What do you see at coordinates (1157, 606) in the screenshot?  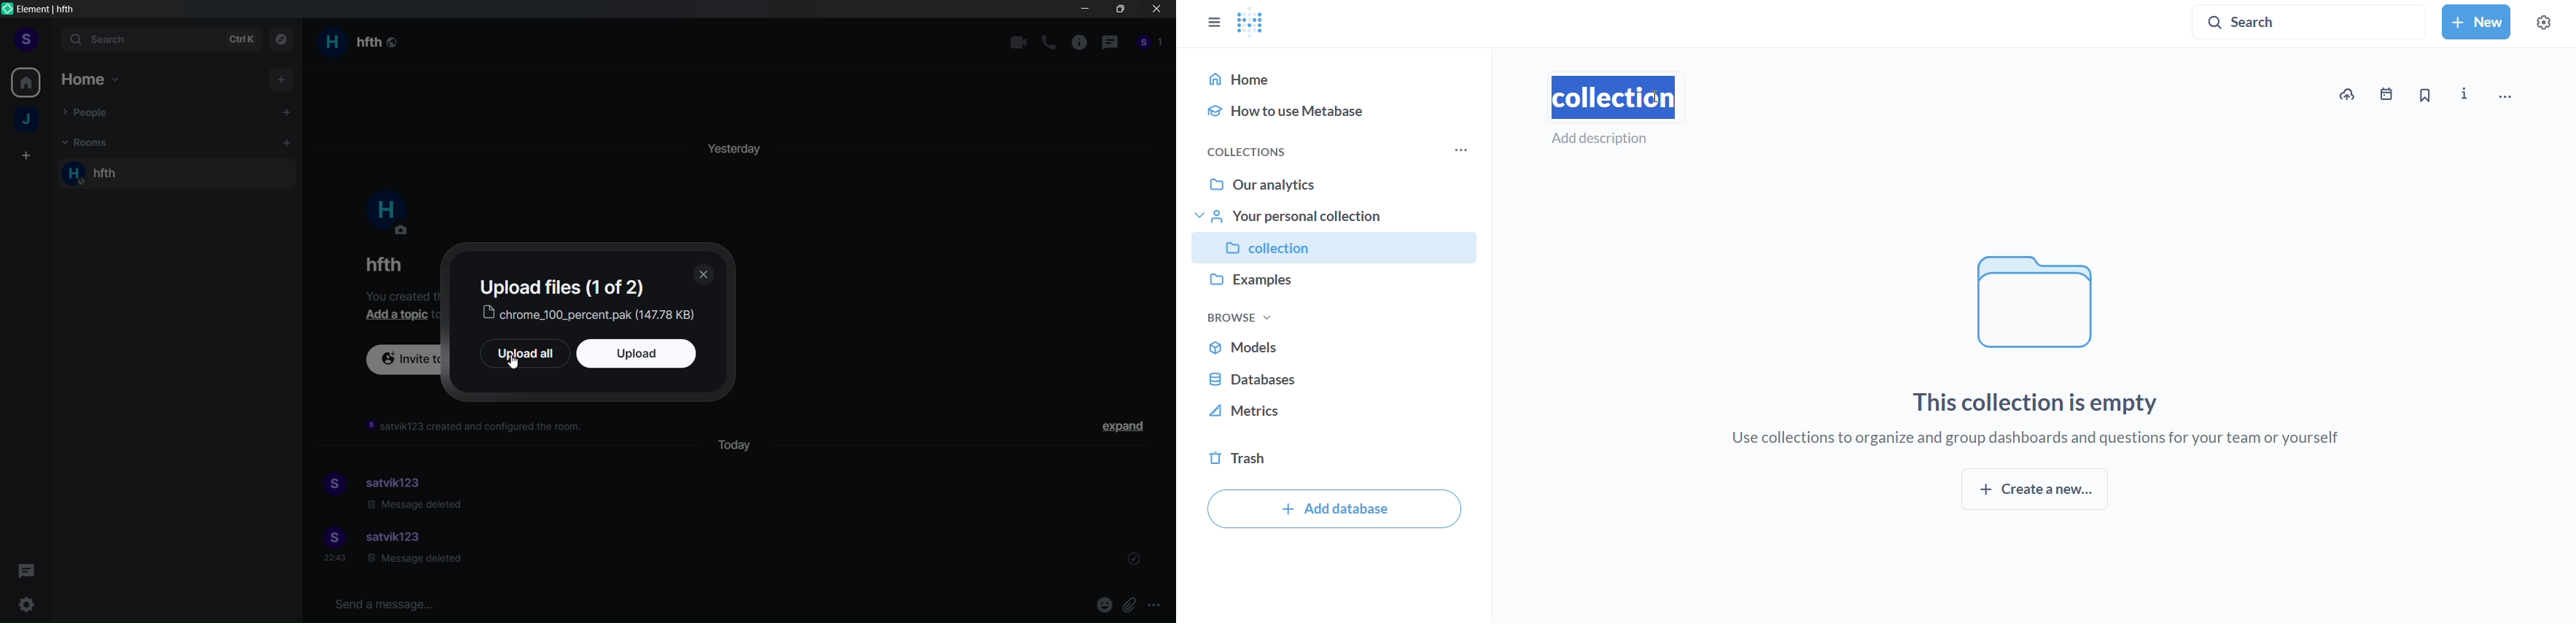 I see `more options` at bounding box center [1157, 606].